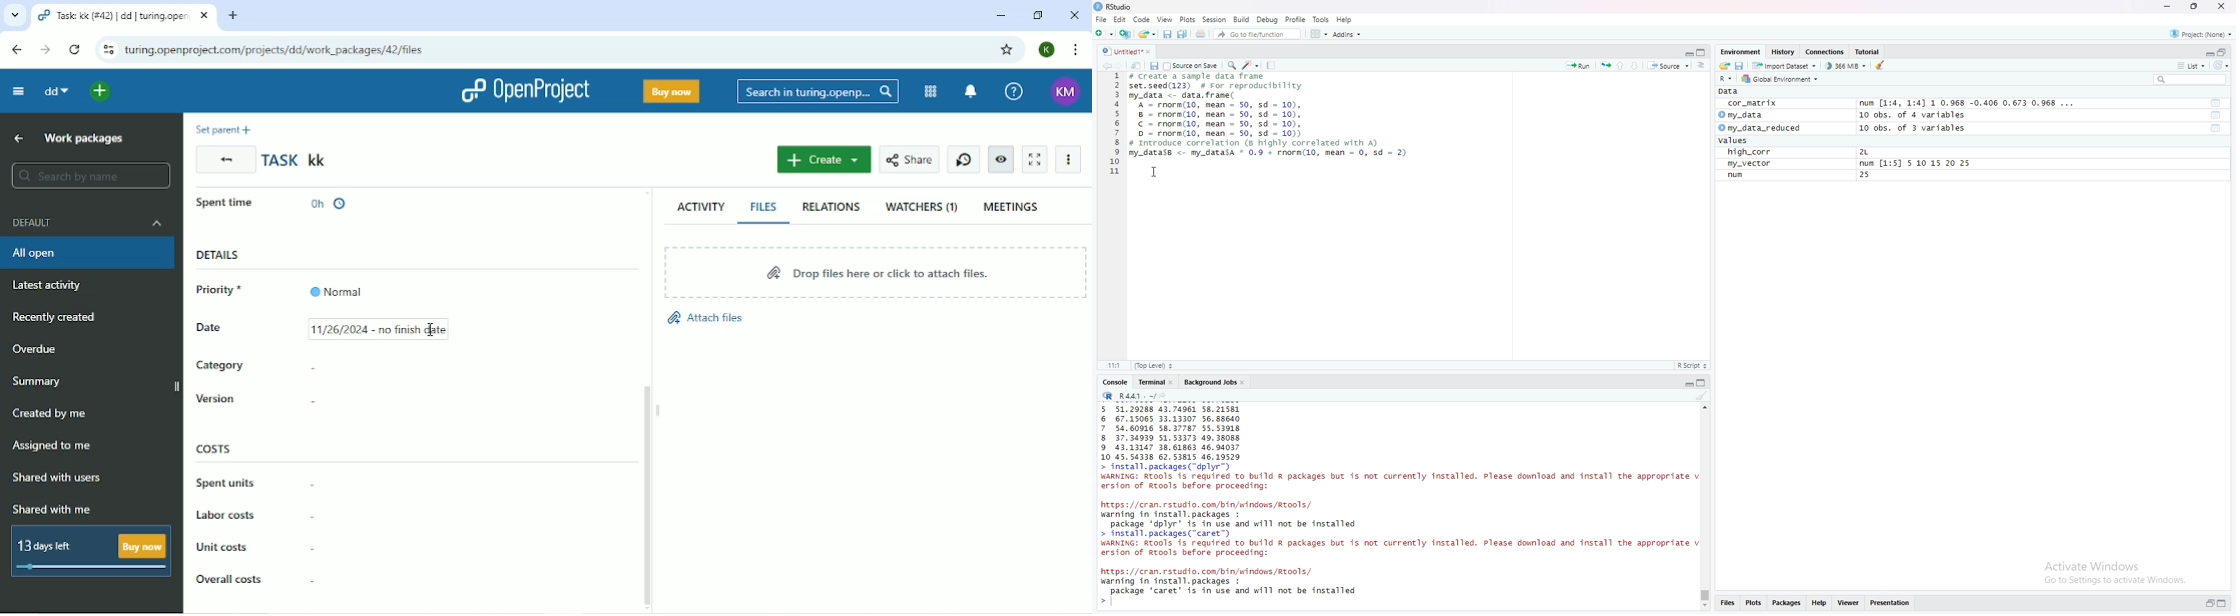 Image resolution: width=2240 pixels, height=616 pixels. I want to click on Source, so click(1670, 66).